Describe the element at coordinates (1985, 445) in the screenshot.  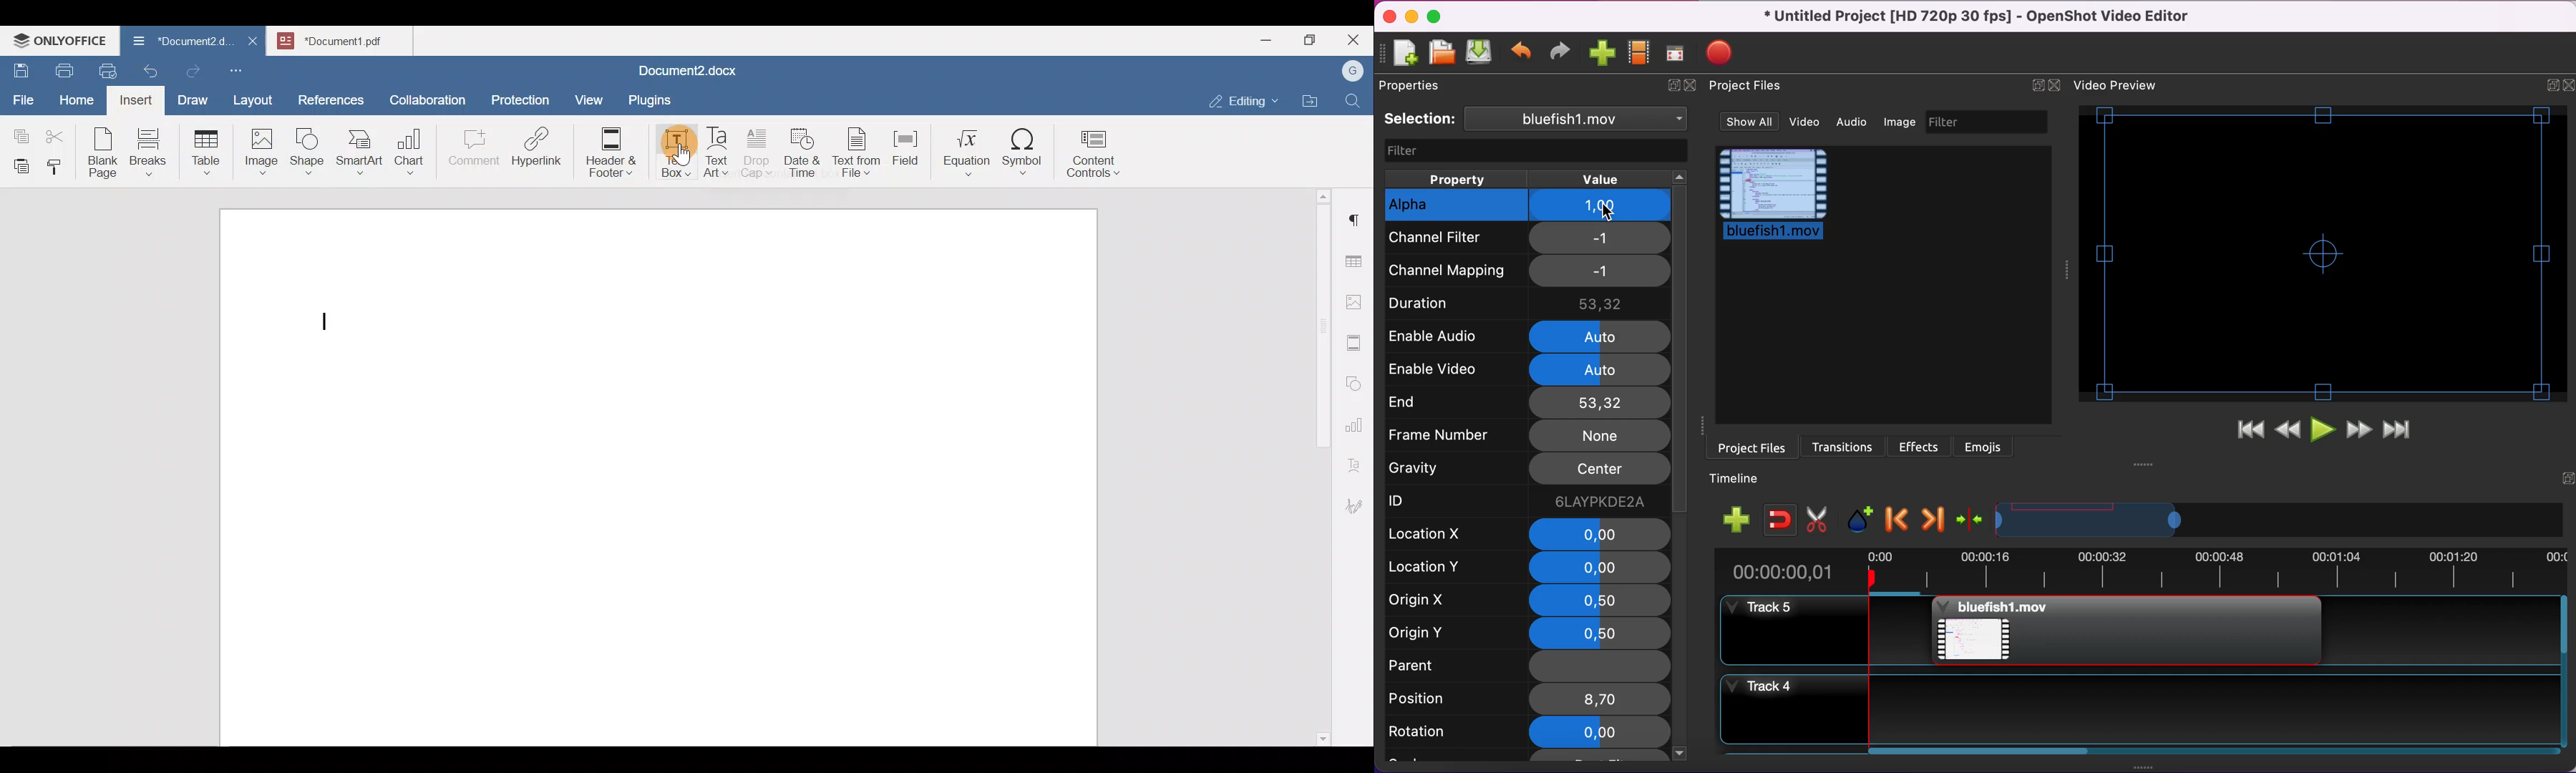
I see `emojis` at that location.